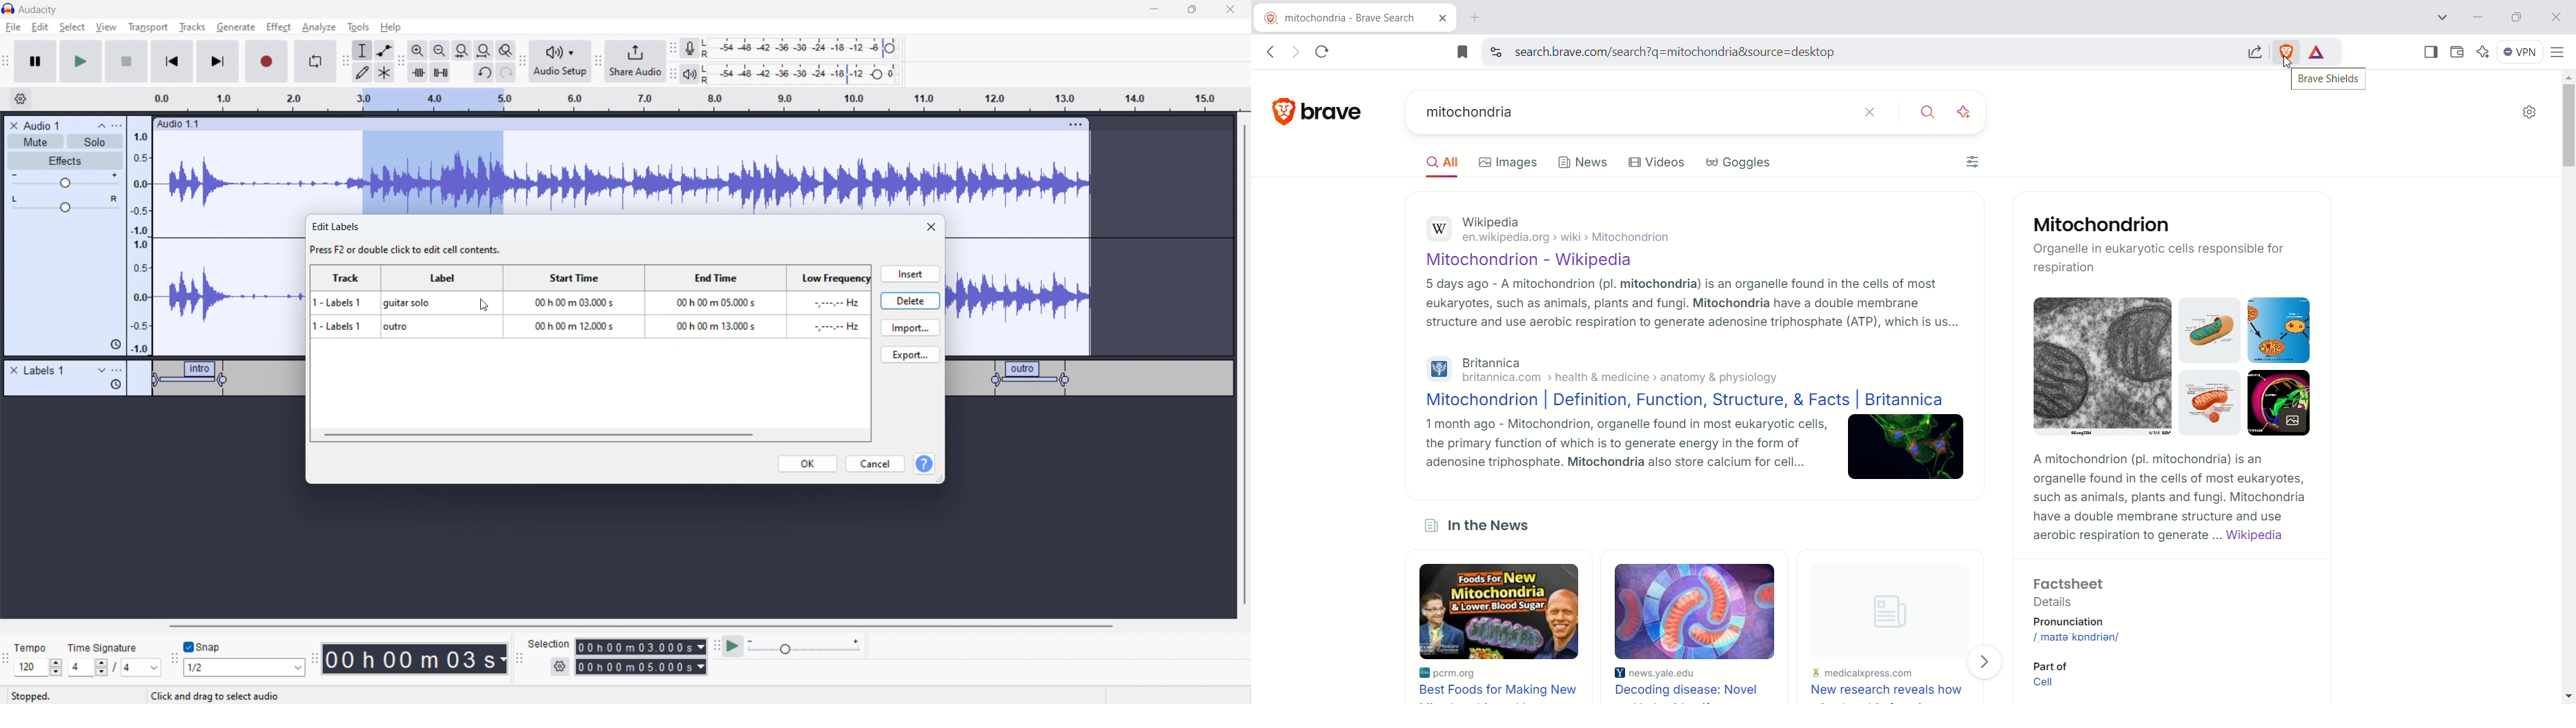  Describe the element at coordinates (622, 547) in the screenshot. I see `timeline` at that location.